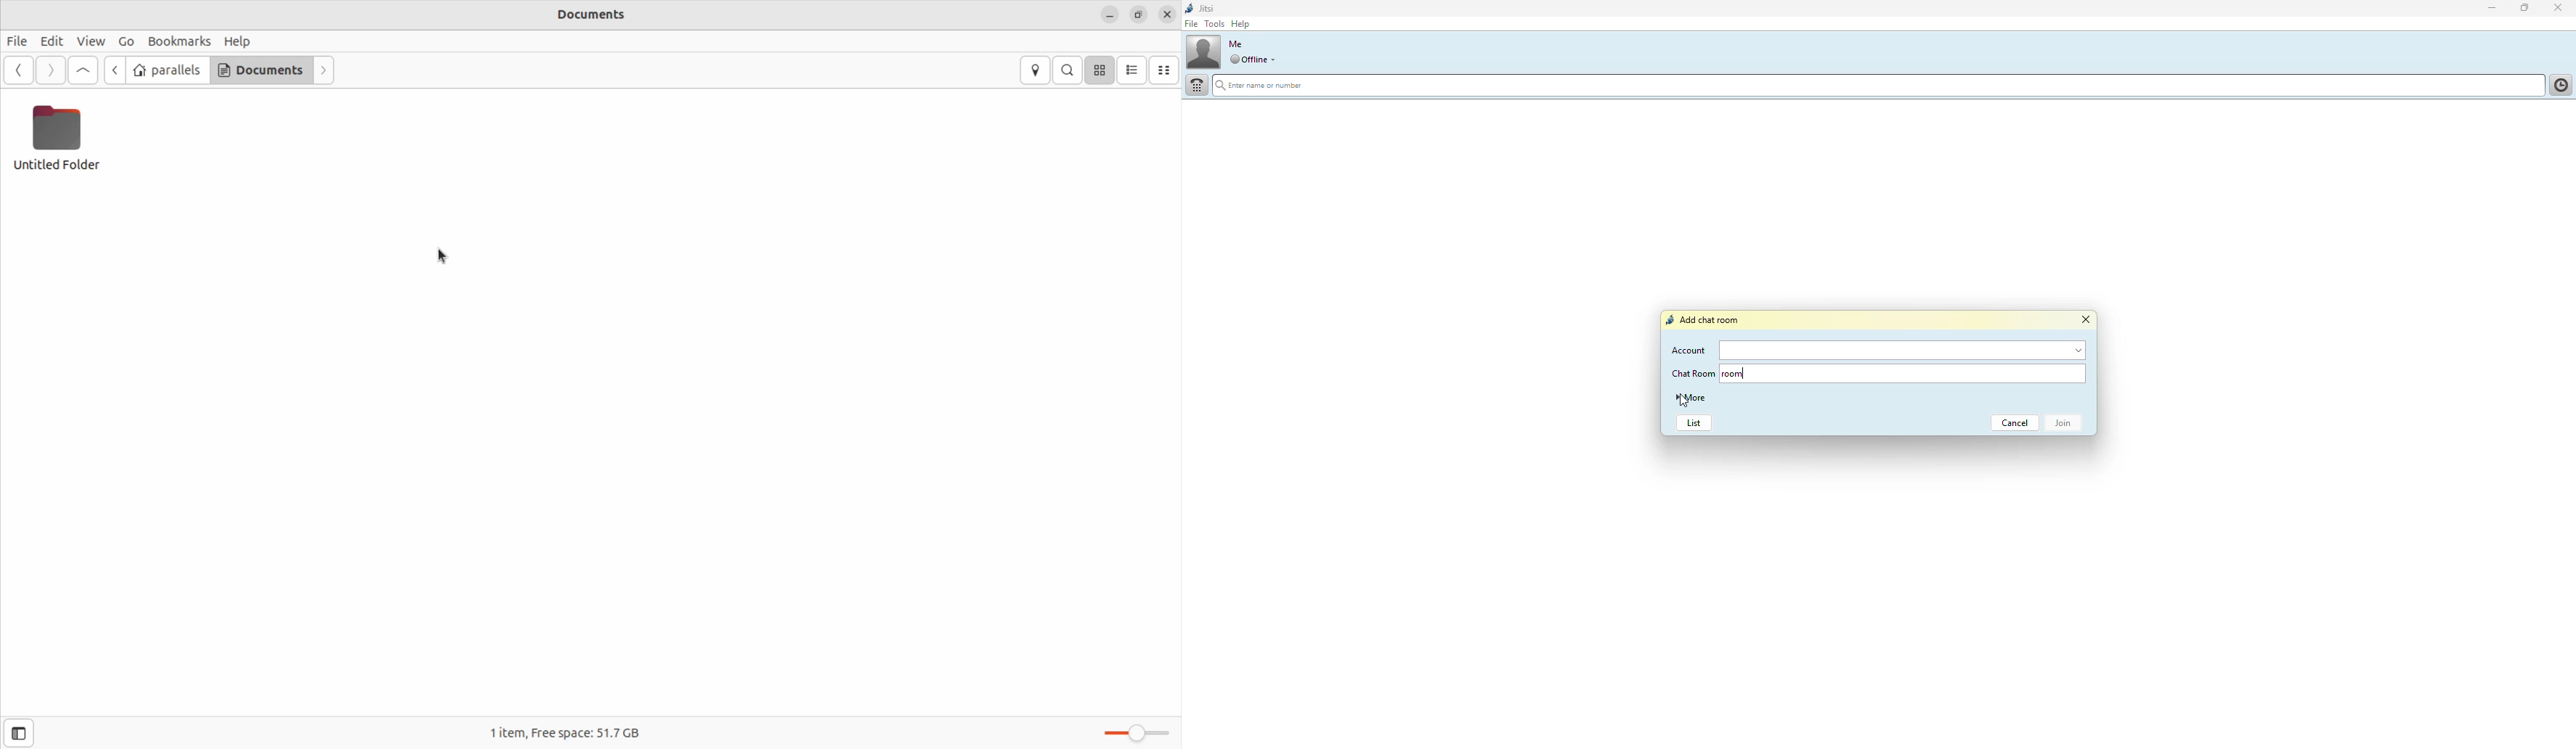 The height and width of the screenshot is (756, 2576). What do you see at coordinates (2068, 423) in the screenshot?
I see `join` at bounding box center [2068, 423].